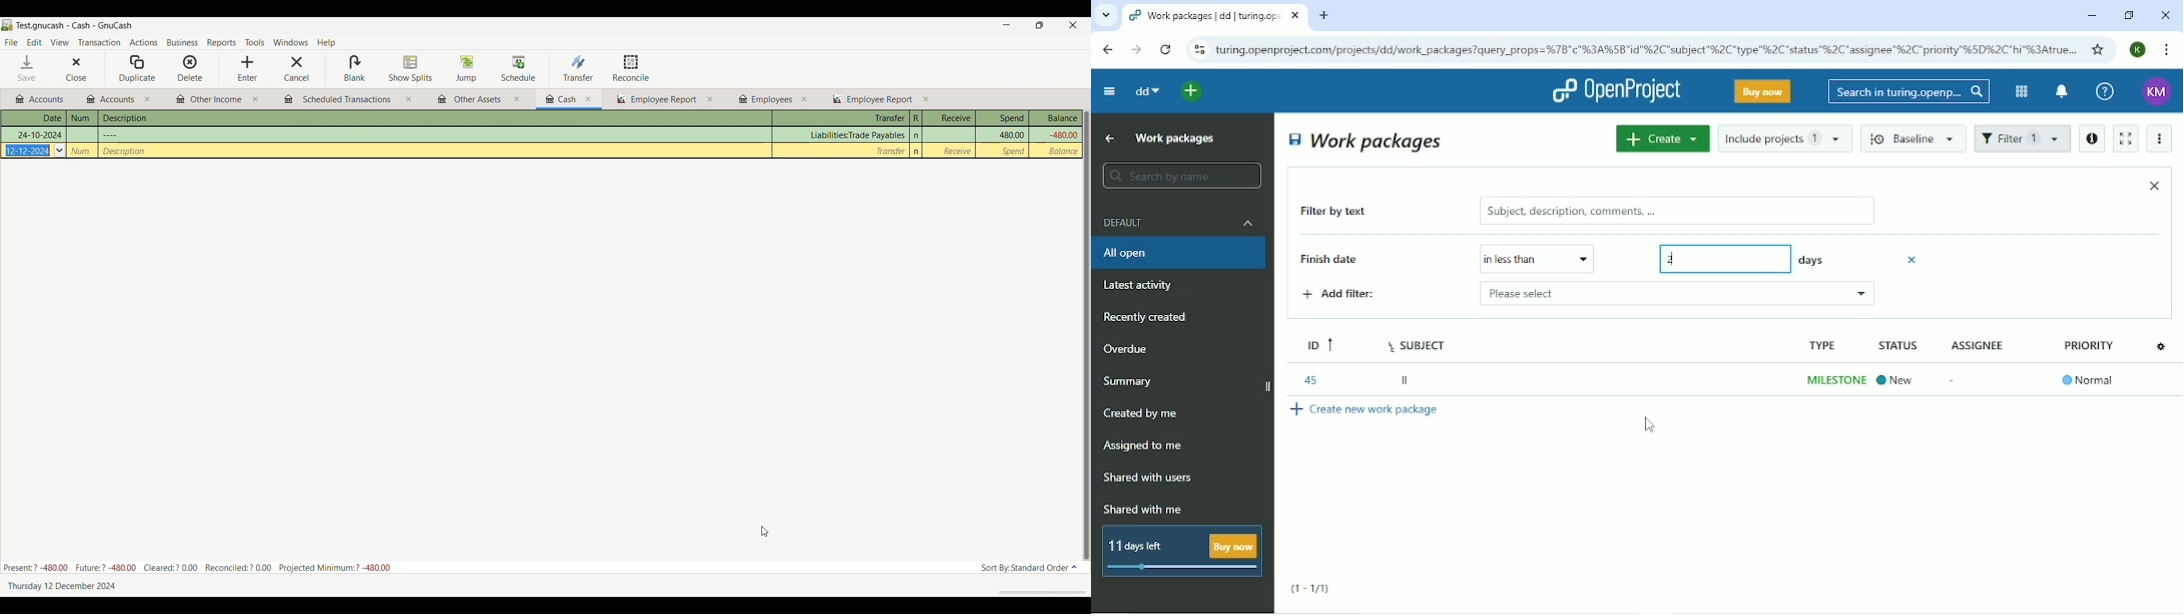  Describe the element at coordinates (1131, 381) in the screenshot. I see `Summary` at that location.